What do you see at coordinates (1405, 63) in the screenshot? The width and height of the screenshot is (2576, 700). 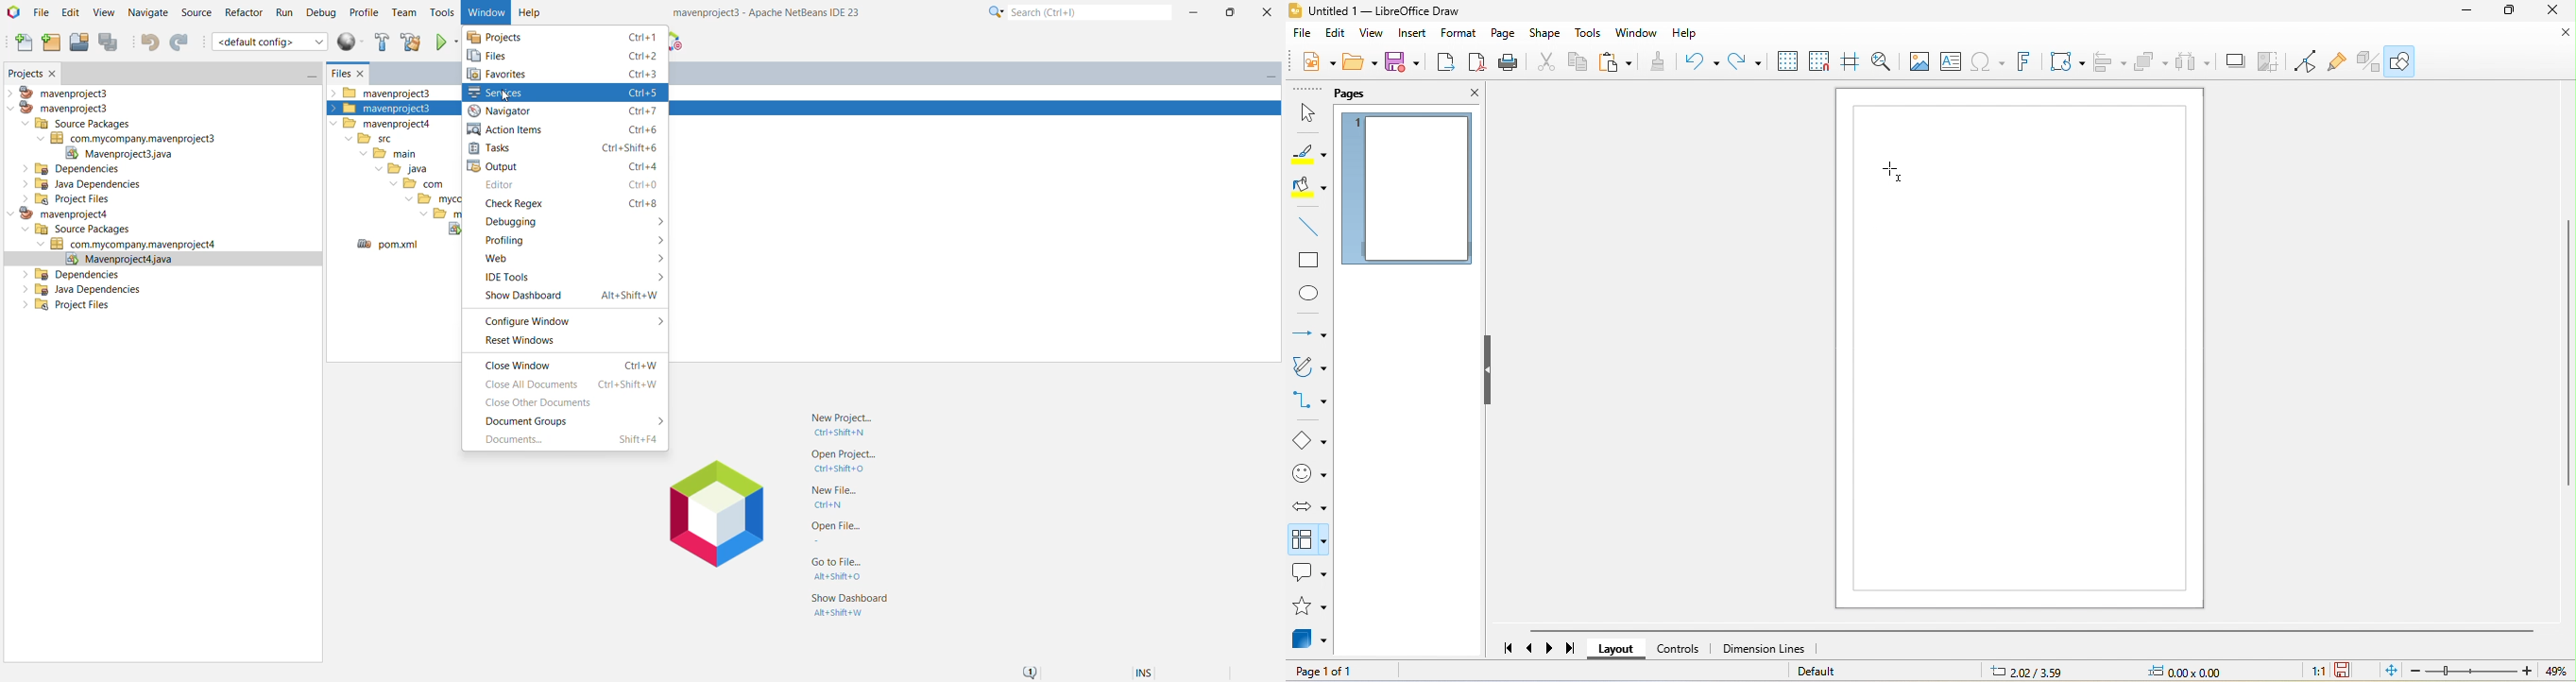 I see `save` at bounding box center [1405, 63].